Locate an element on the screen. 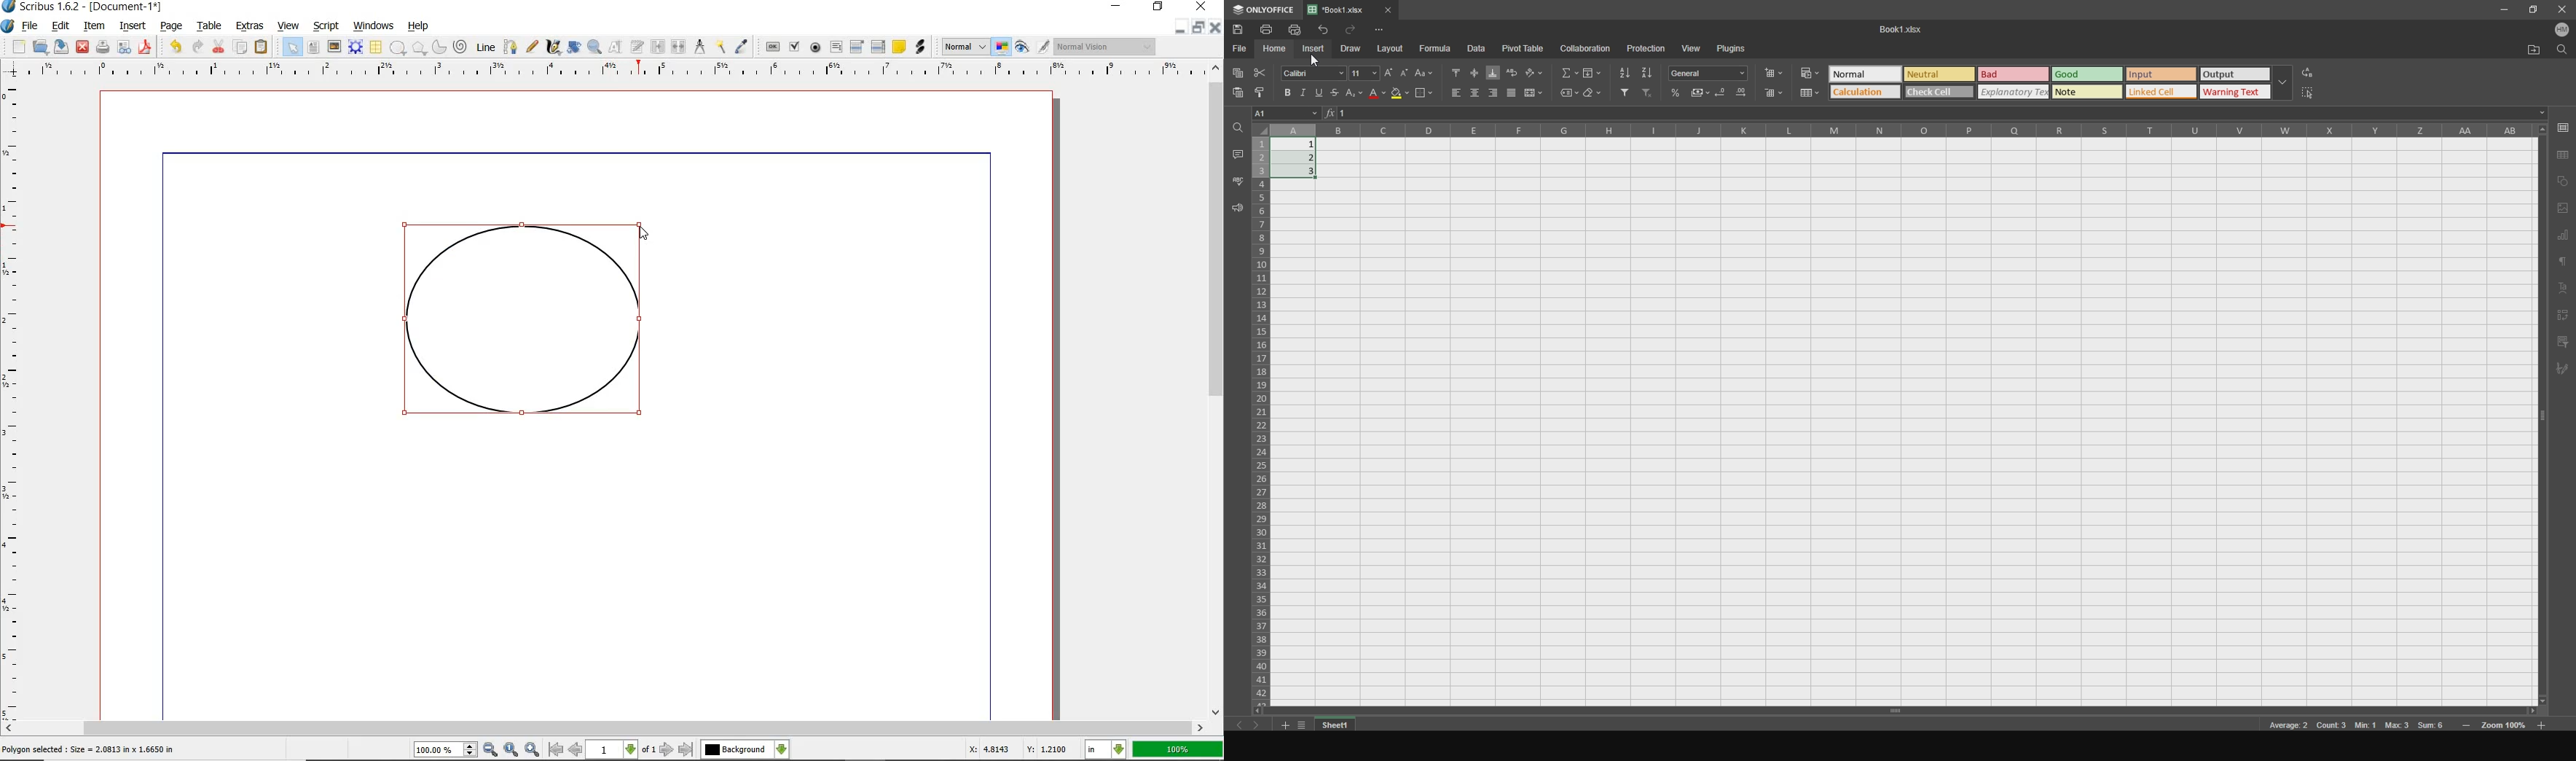 This screenshot has height=784, width=2576. cursor is located at coordinates (1318, 61).